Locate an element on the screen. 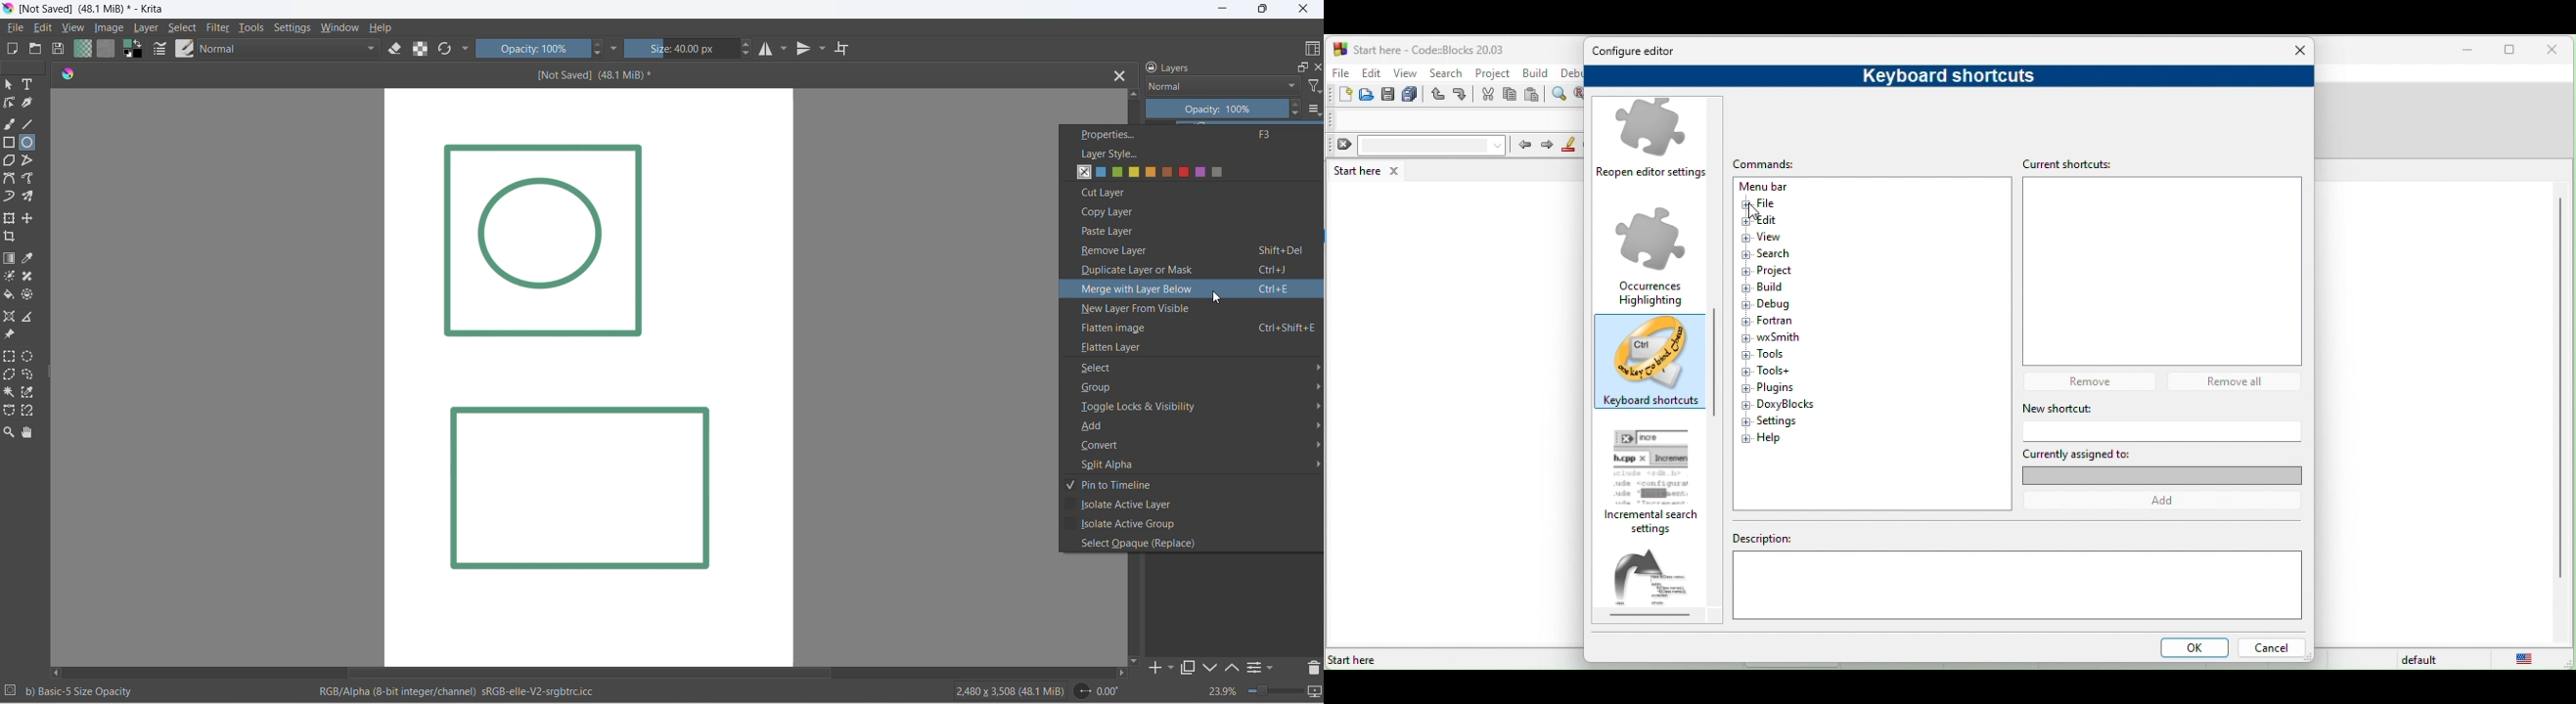 Image resolution: width=2576 pixels, height=728 pixels. filters settings is located at coordinates (1275, 666).